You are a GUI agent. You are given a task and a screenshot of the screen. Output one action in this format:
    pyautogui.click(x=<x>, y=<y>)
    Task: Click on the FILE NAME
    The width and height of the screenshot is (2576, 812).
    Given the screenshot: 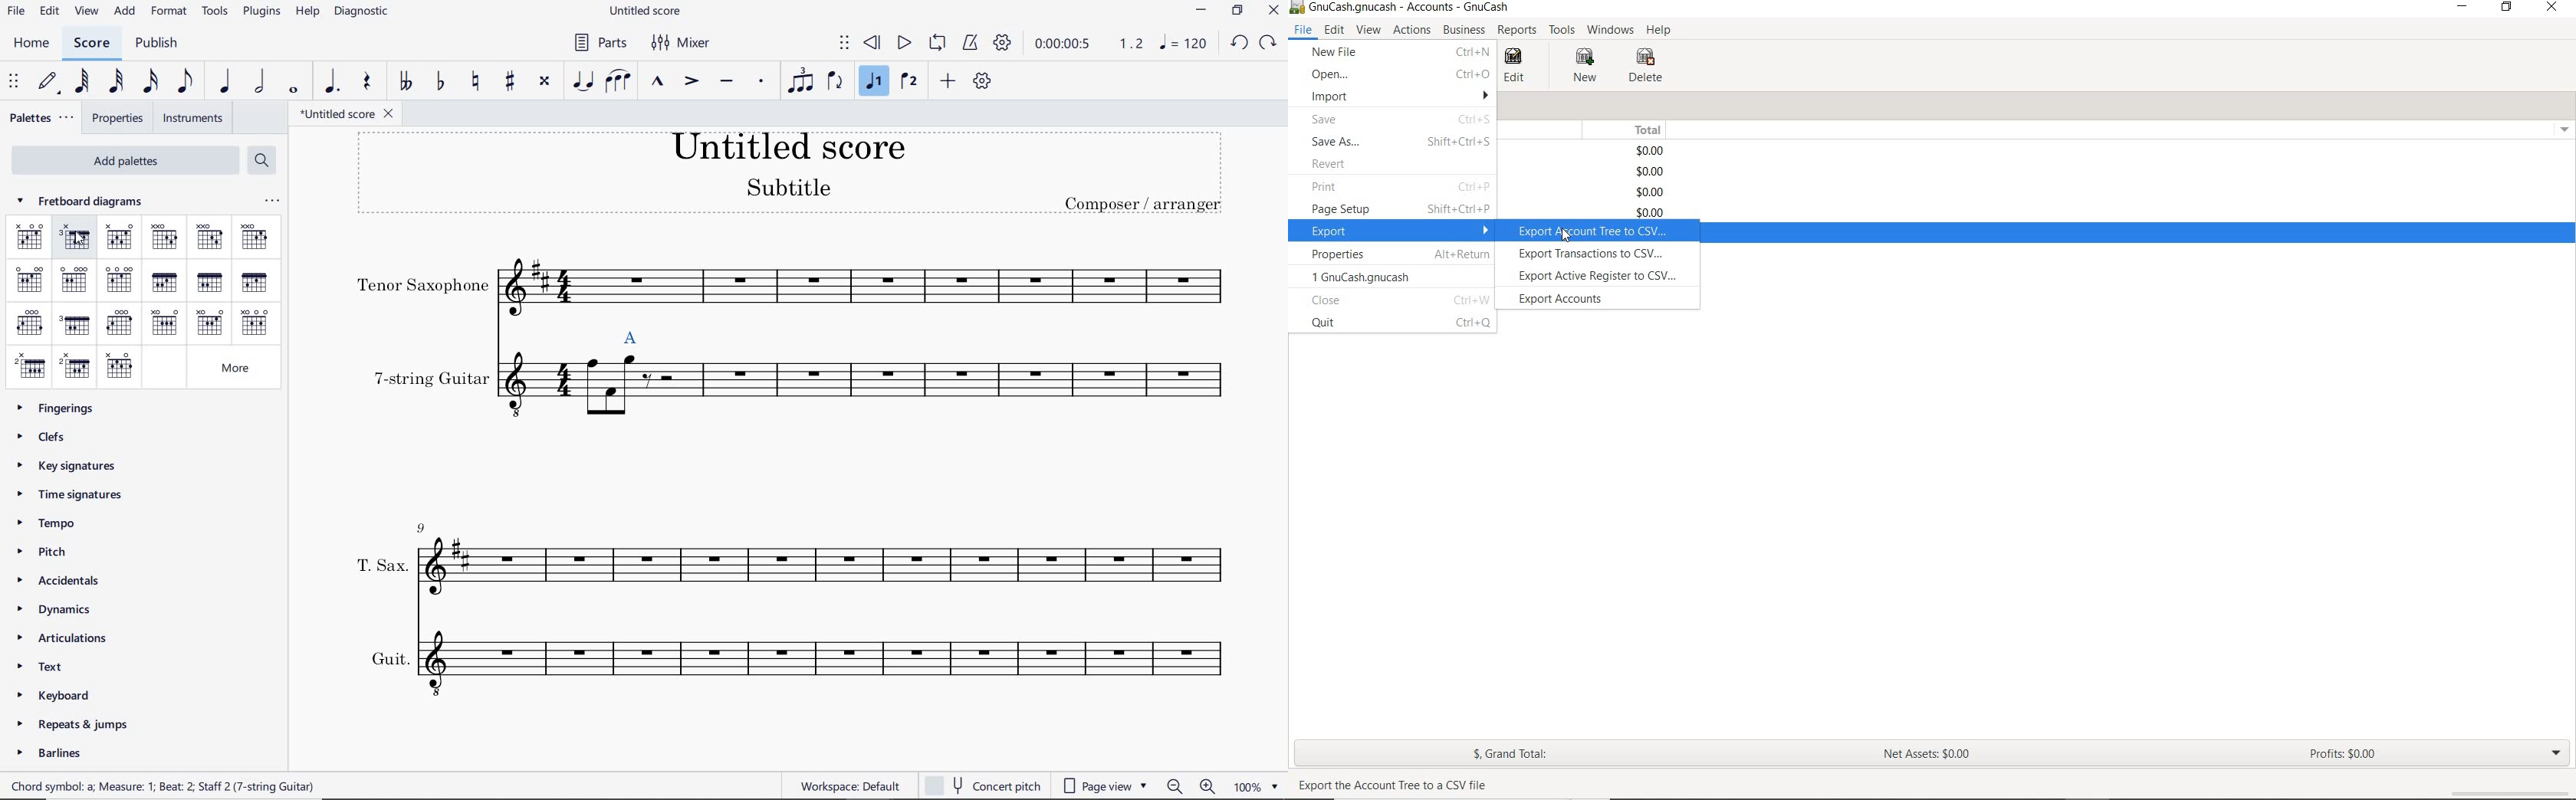 What is the action you would take?
    pyautogui.click(x=345, y=114)
    